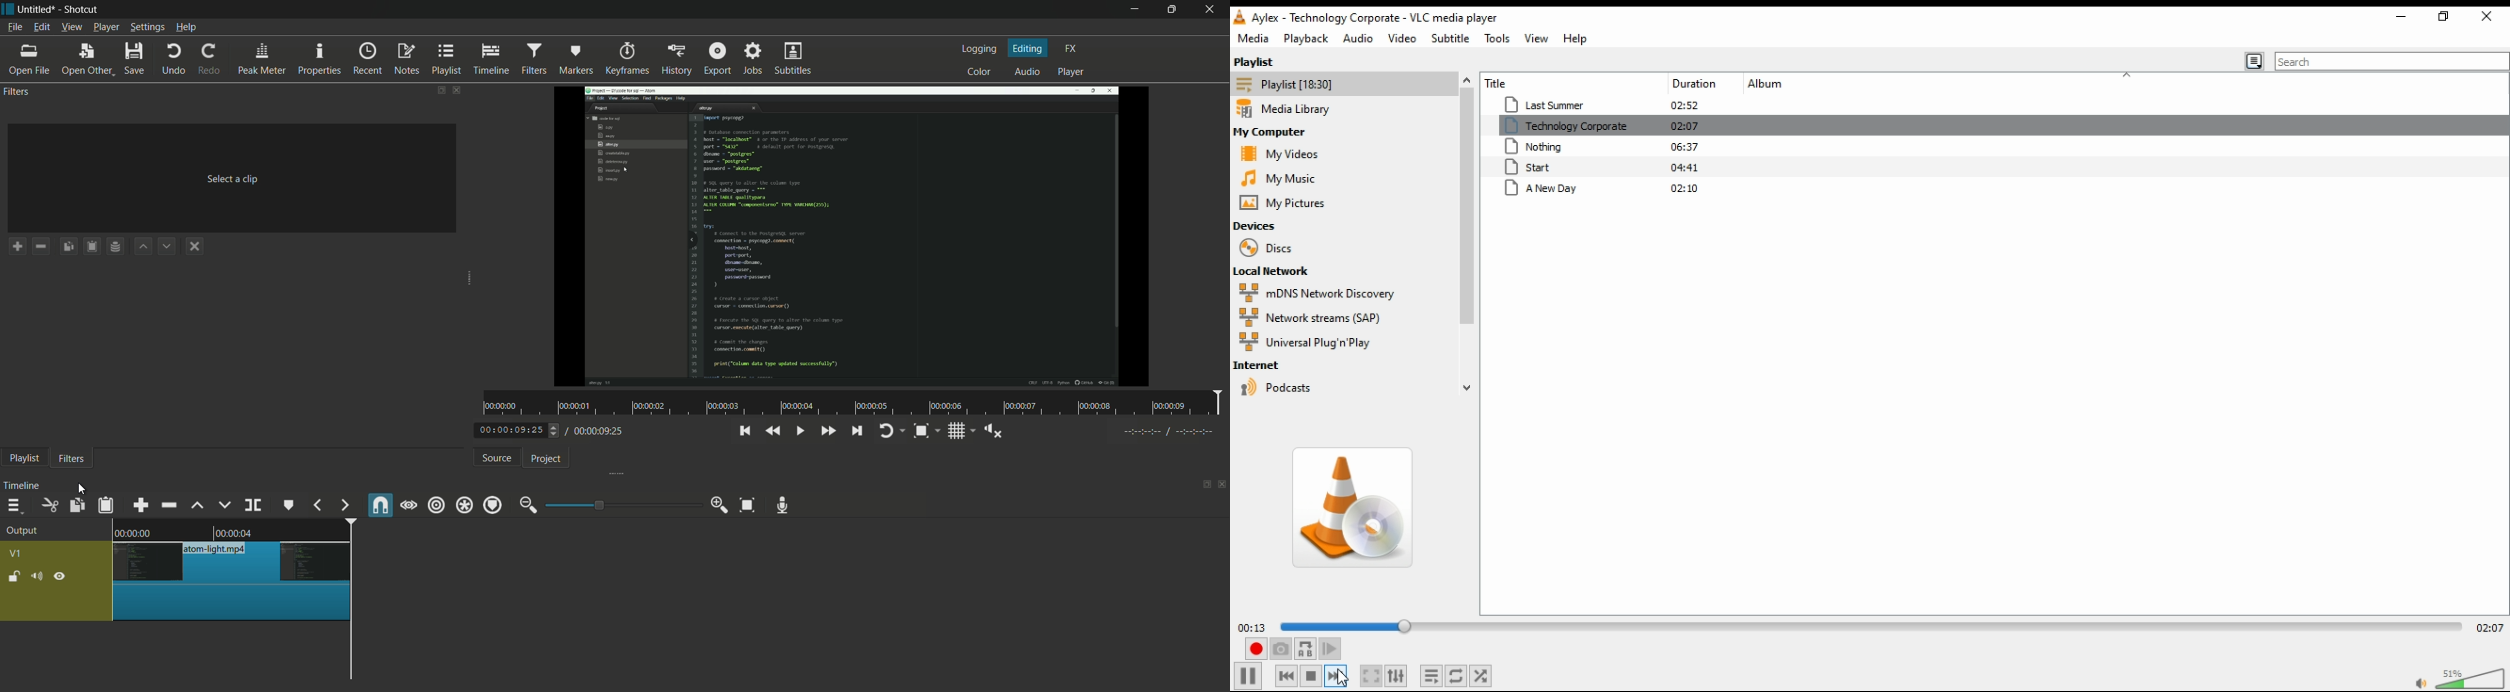 The height and width of the screenshot is (700, 2520). What do you see at coordinates (786, 506) in the screenshot?
I see `record audio` at bounding box center [786, 506].